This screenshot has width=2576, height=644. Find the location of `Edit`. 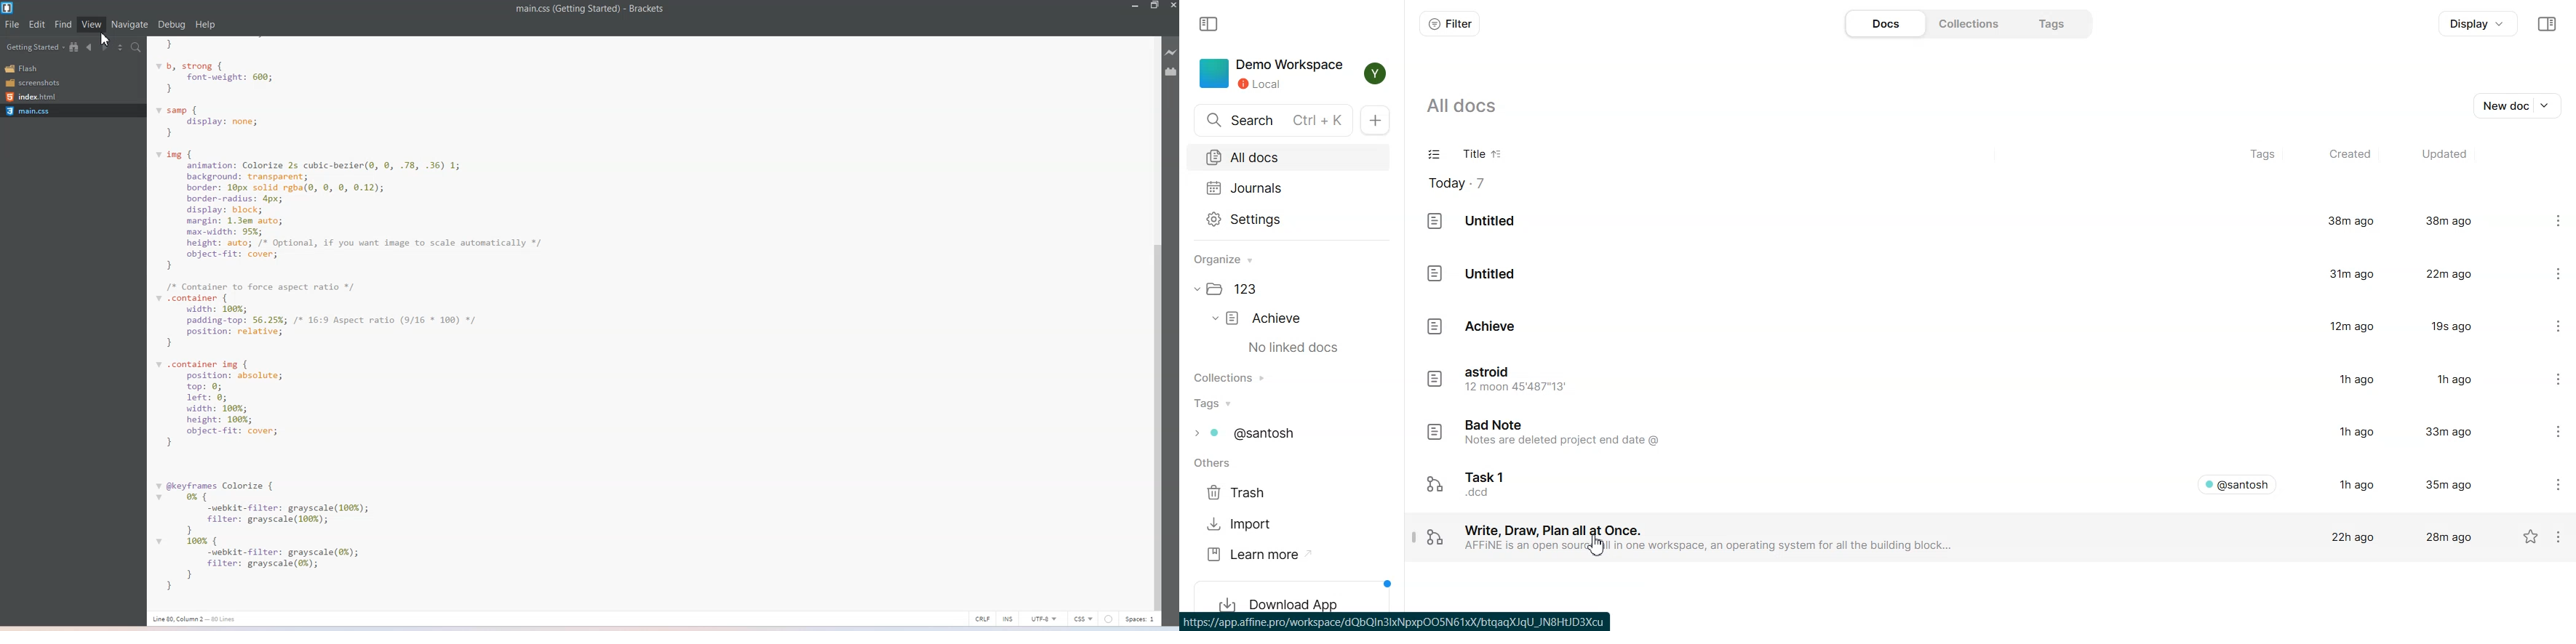

Edit is located at coordinates (37, 24).